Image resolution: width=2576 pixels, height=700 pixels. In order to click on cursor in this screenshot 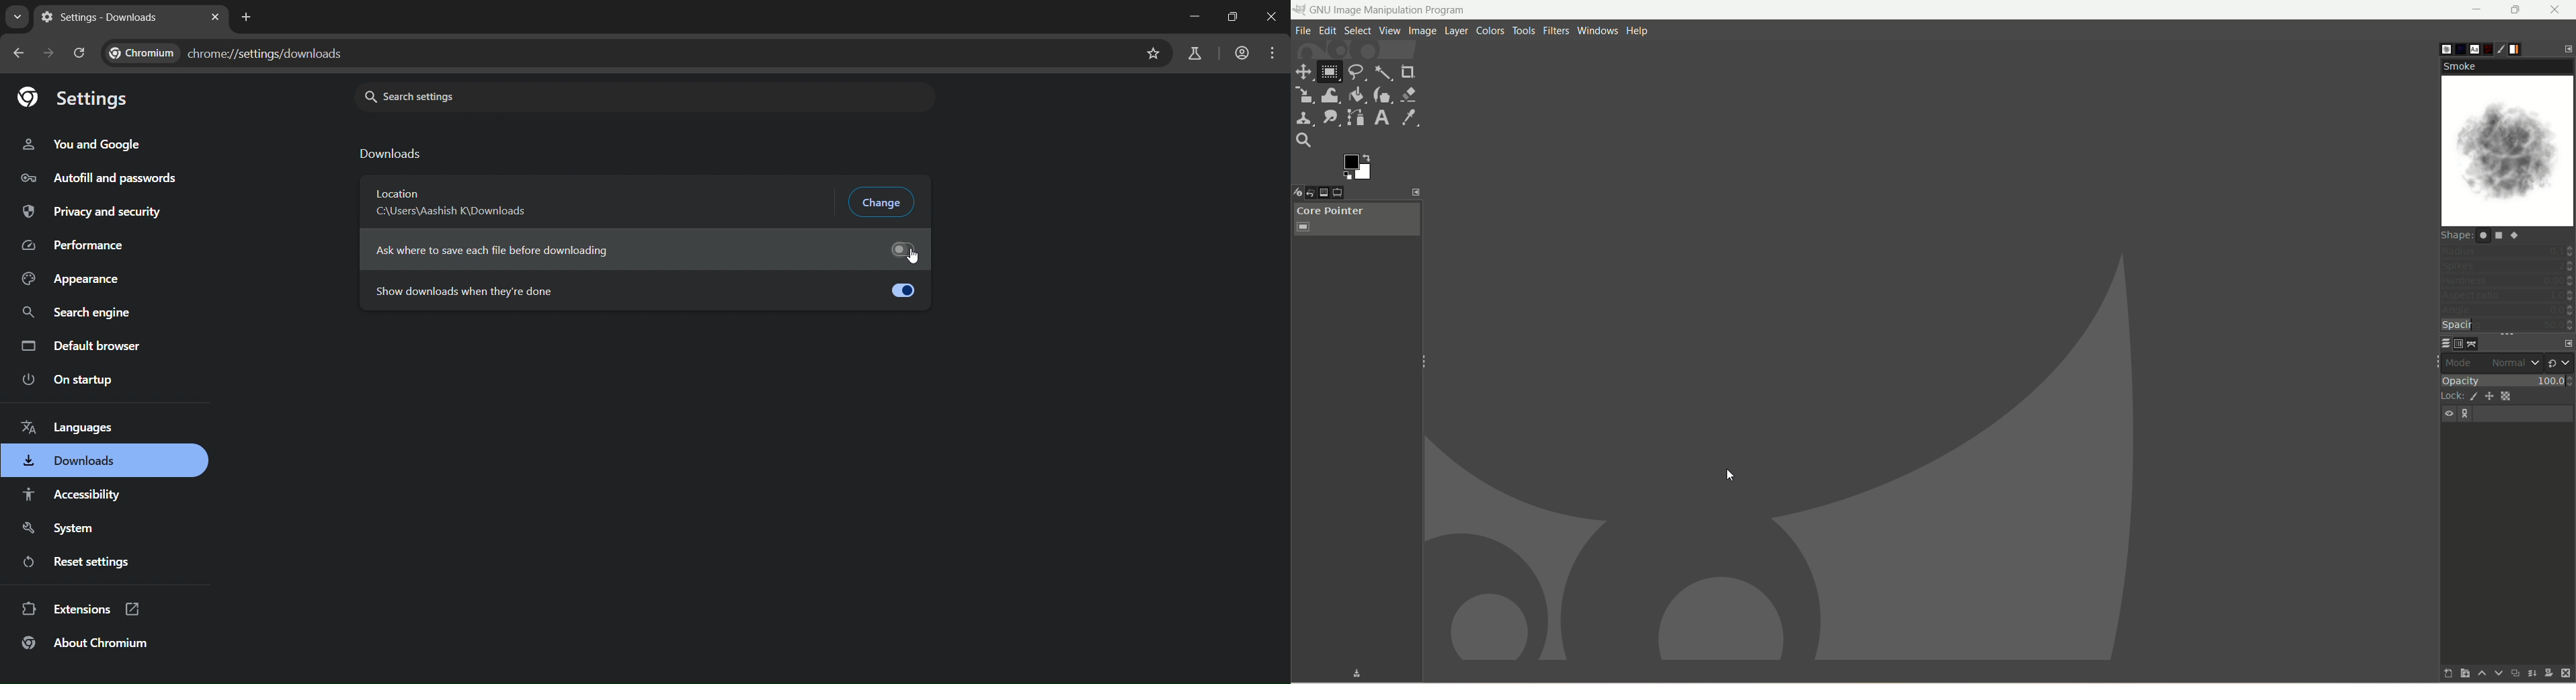, I will do `click(916, 258)`.